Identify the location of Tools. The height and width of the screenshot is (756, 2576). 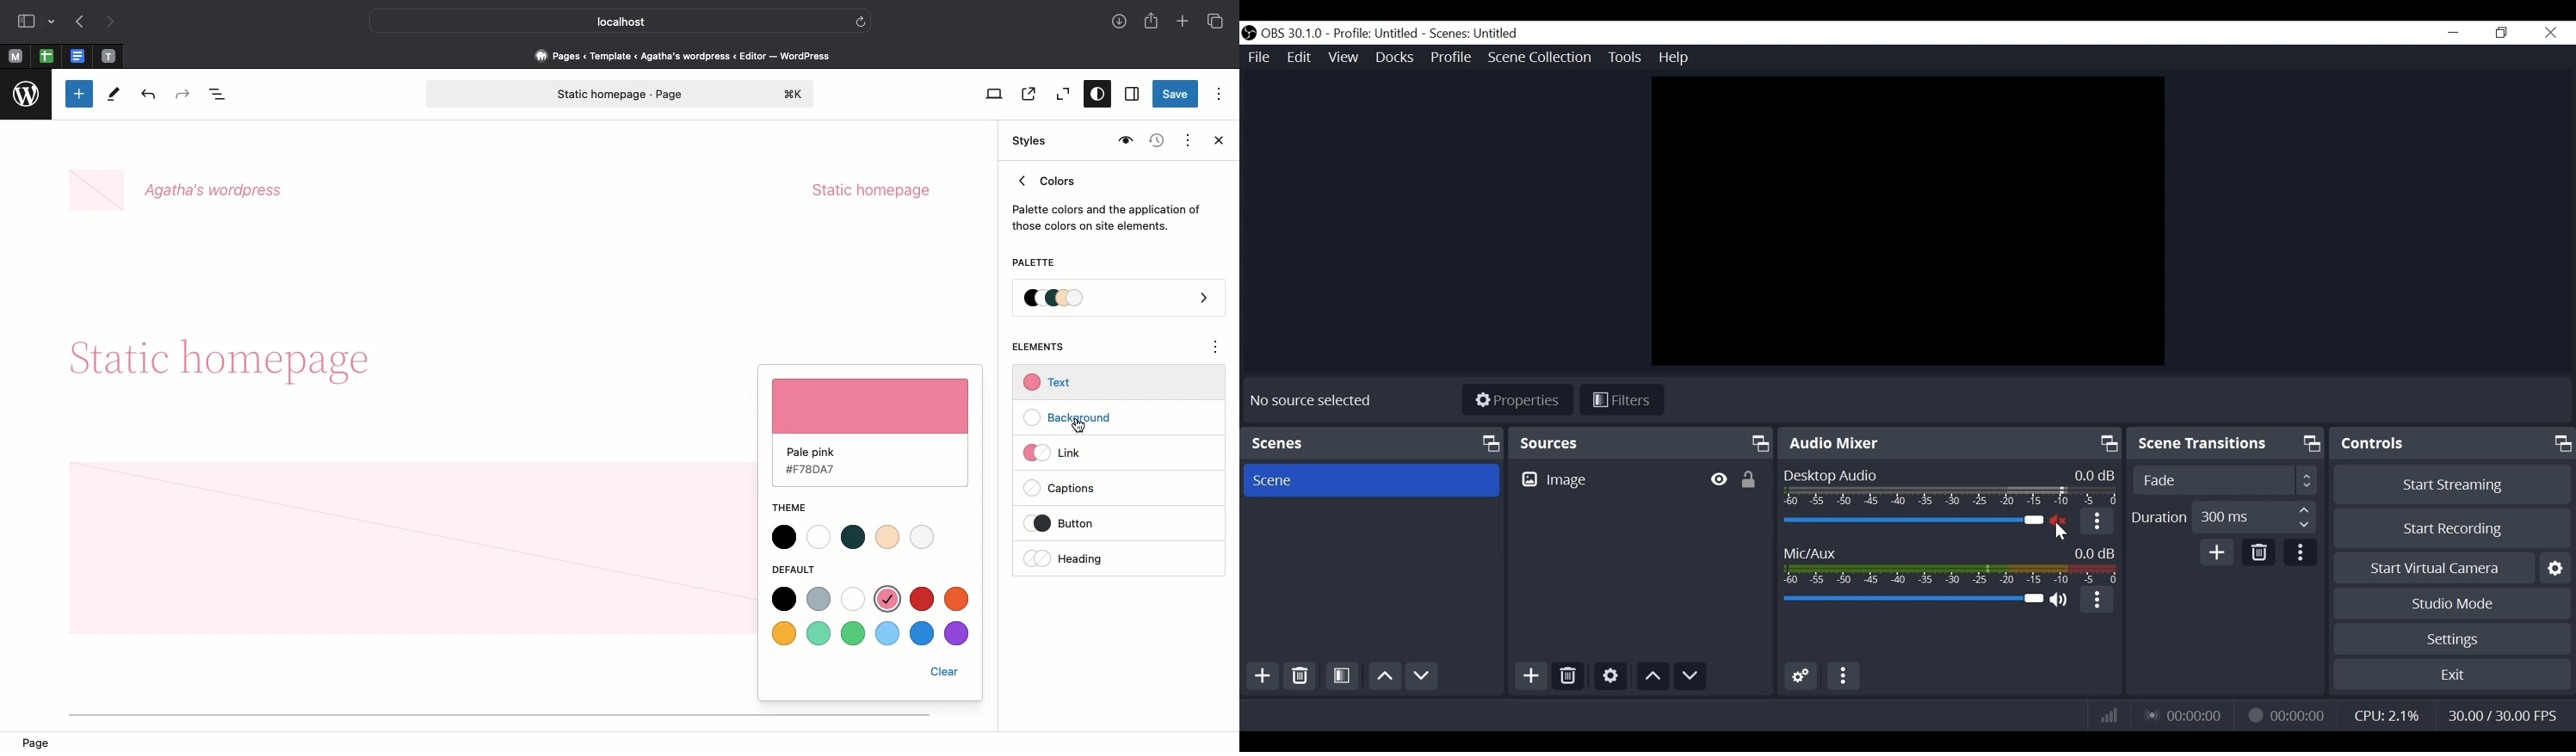
(114, 98).